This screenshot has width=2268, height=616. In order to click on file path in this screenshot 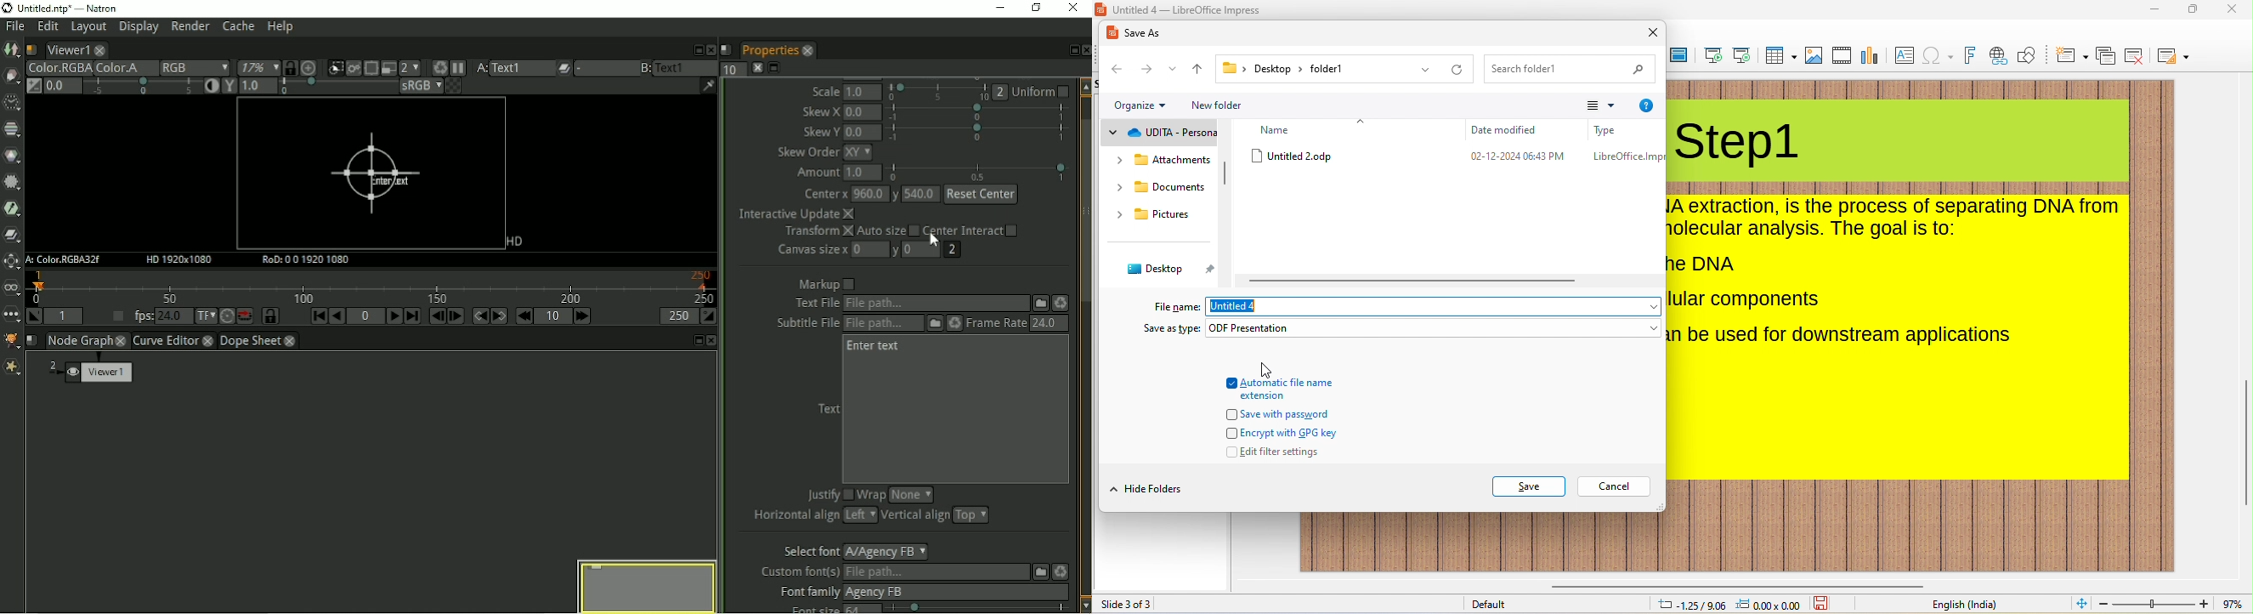, I will do `click(1292, 71)`.